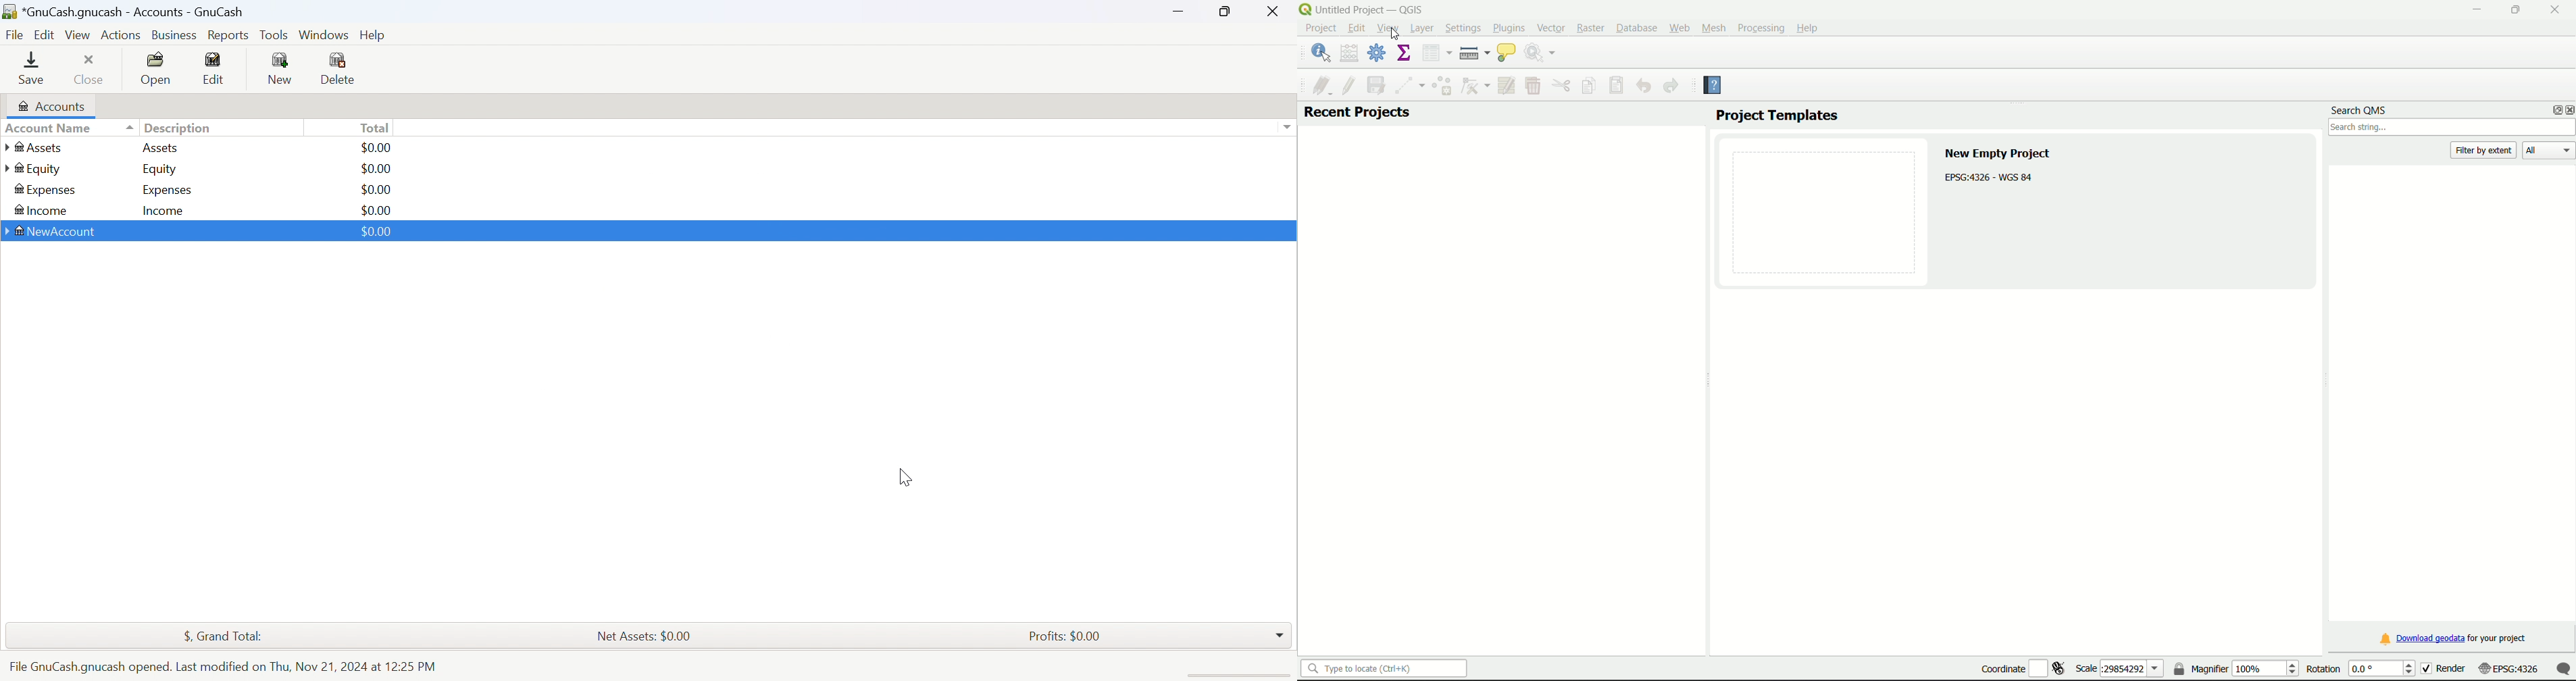 This screenshot has height=700, width=2576. What do you see at coordinates (228, 36) in the screenshot?
I see `Reports` at bounding box center [228, 36].